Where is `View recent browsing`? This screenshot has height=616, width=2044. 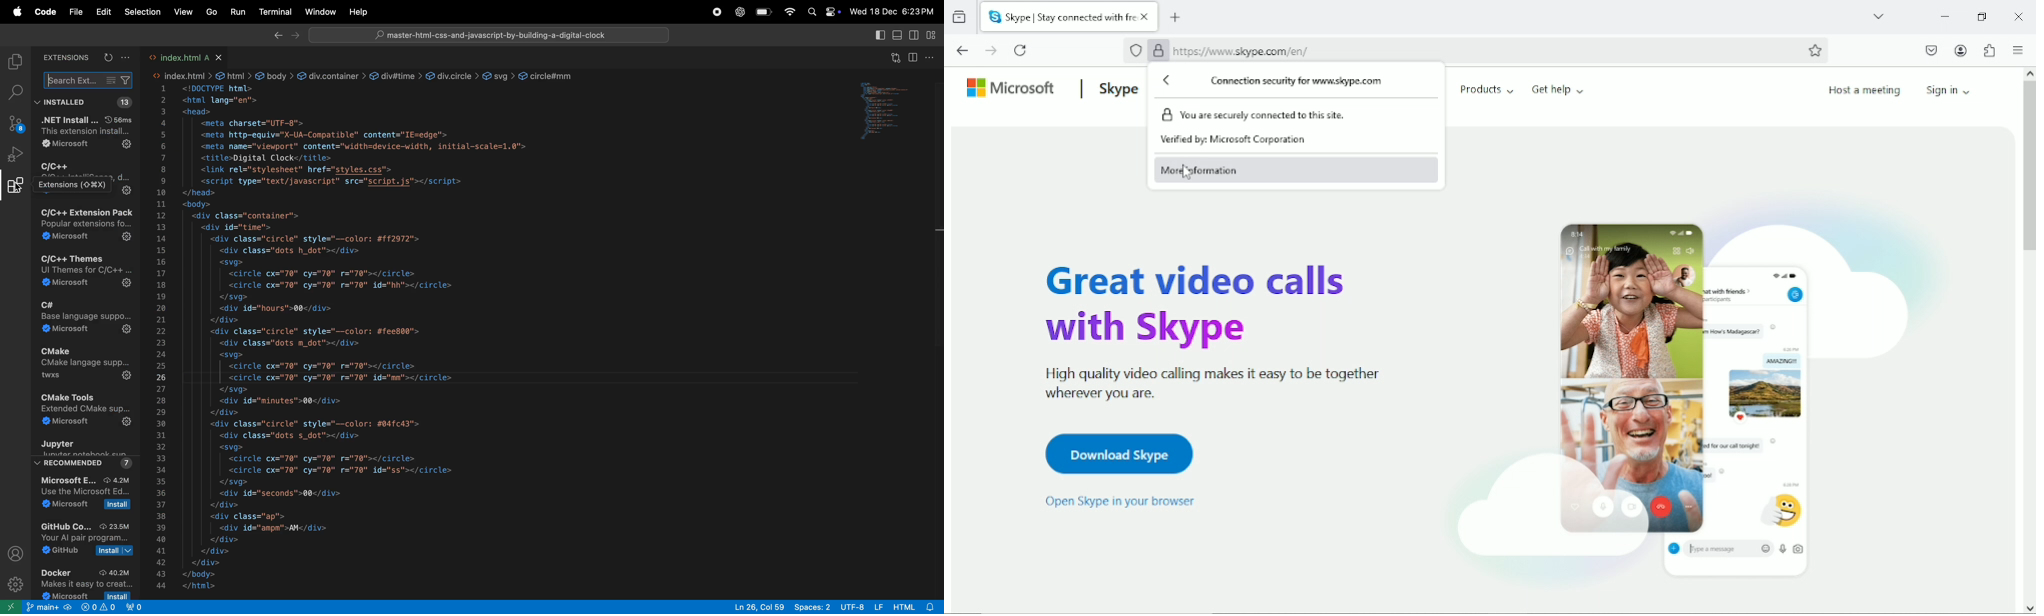
View recent browsing is located at coordinates (961, 18).